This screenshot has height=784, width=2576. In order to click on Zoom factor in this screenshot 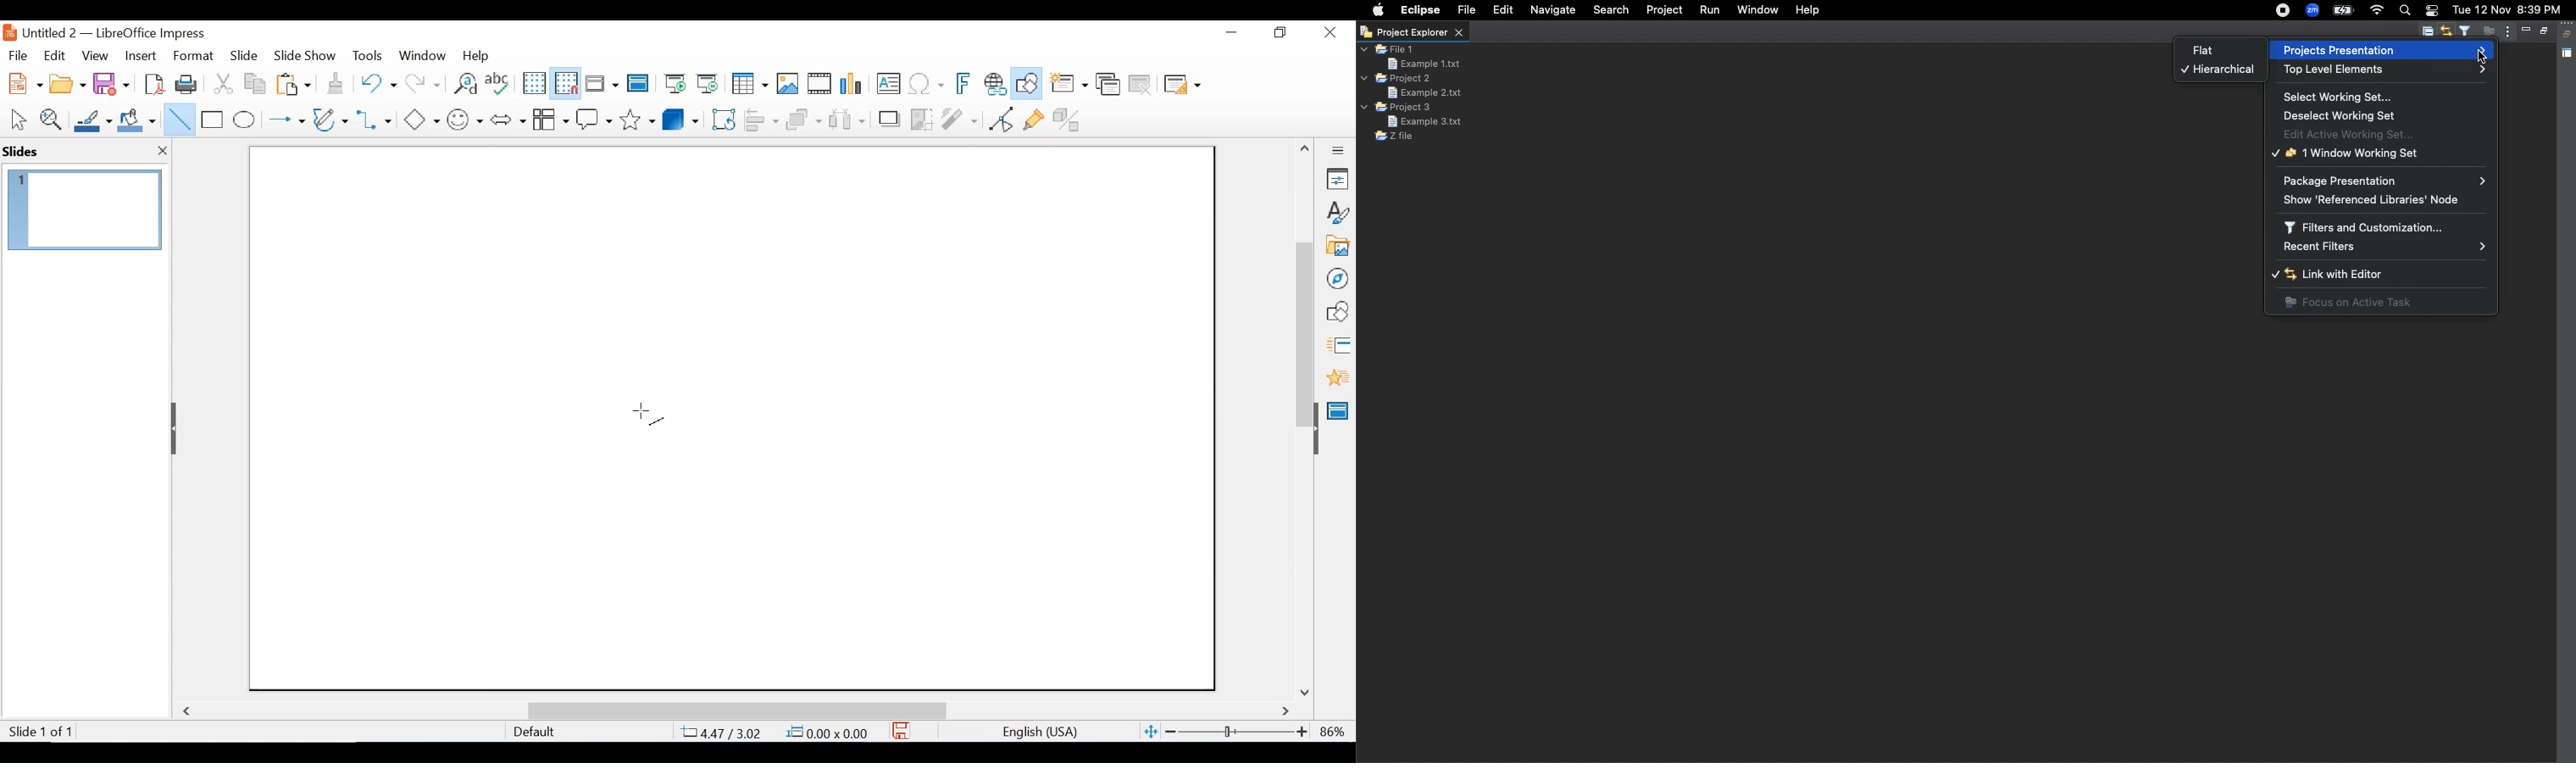, I will do `click(1335, 730)`.